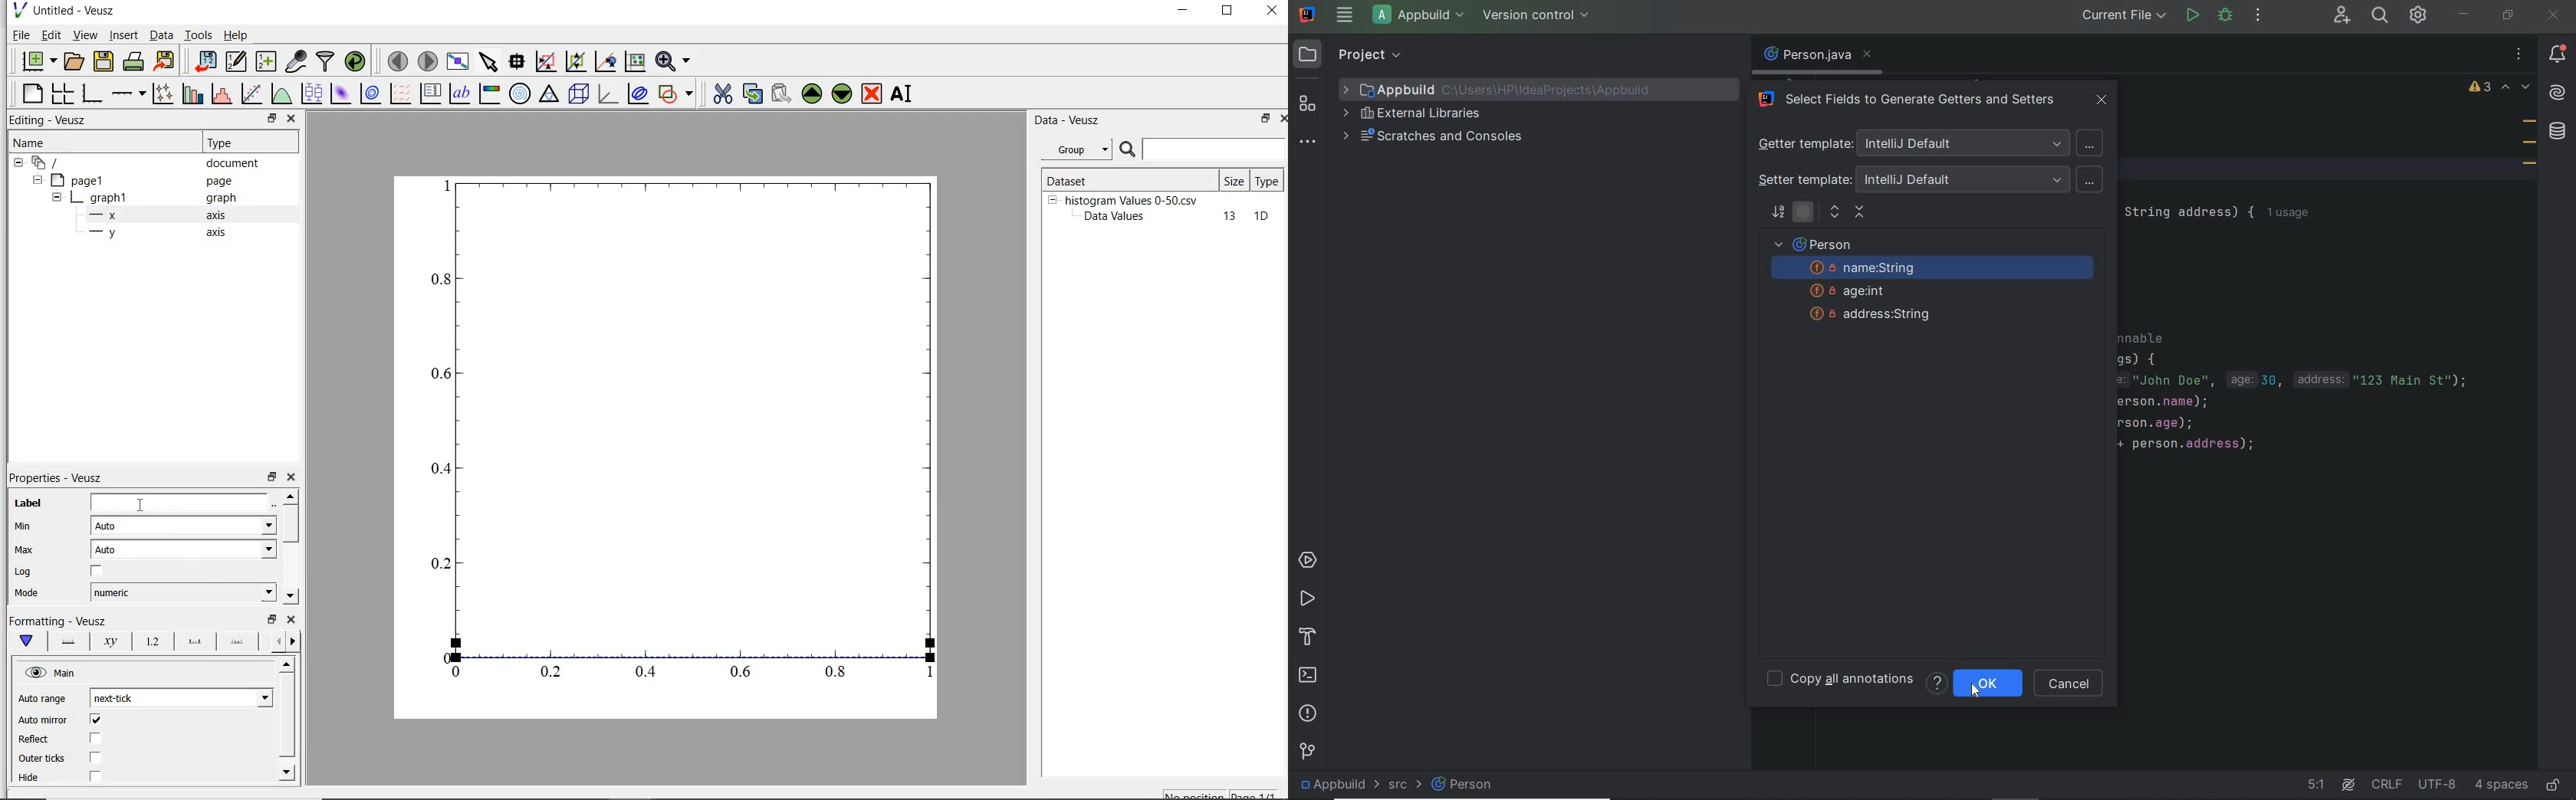 Image resolution: width=2576 pixels, height=812 pixels. I want to click on min, so click(28, 526).